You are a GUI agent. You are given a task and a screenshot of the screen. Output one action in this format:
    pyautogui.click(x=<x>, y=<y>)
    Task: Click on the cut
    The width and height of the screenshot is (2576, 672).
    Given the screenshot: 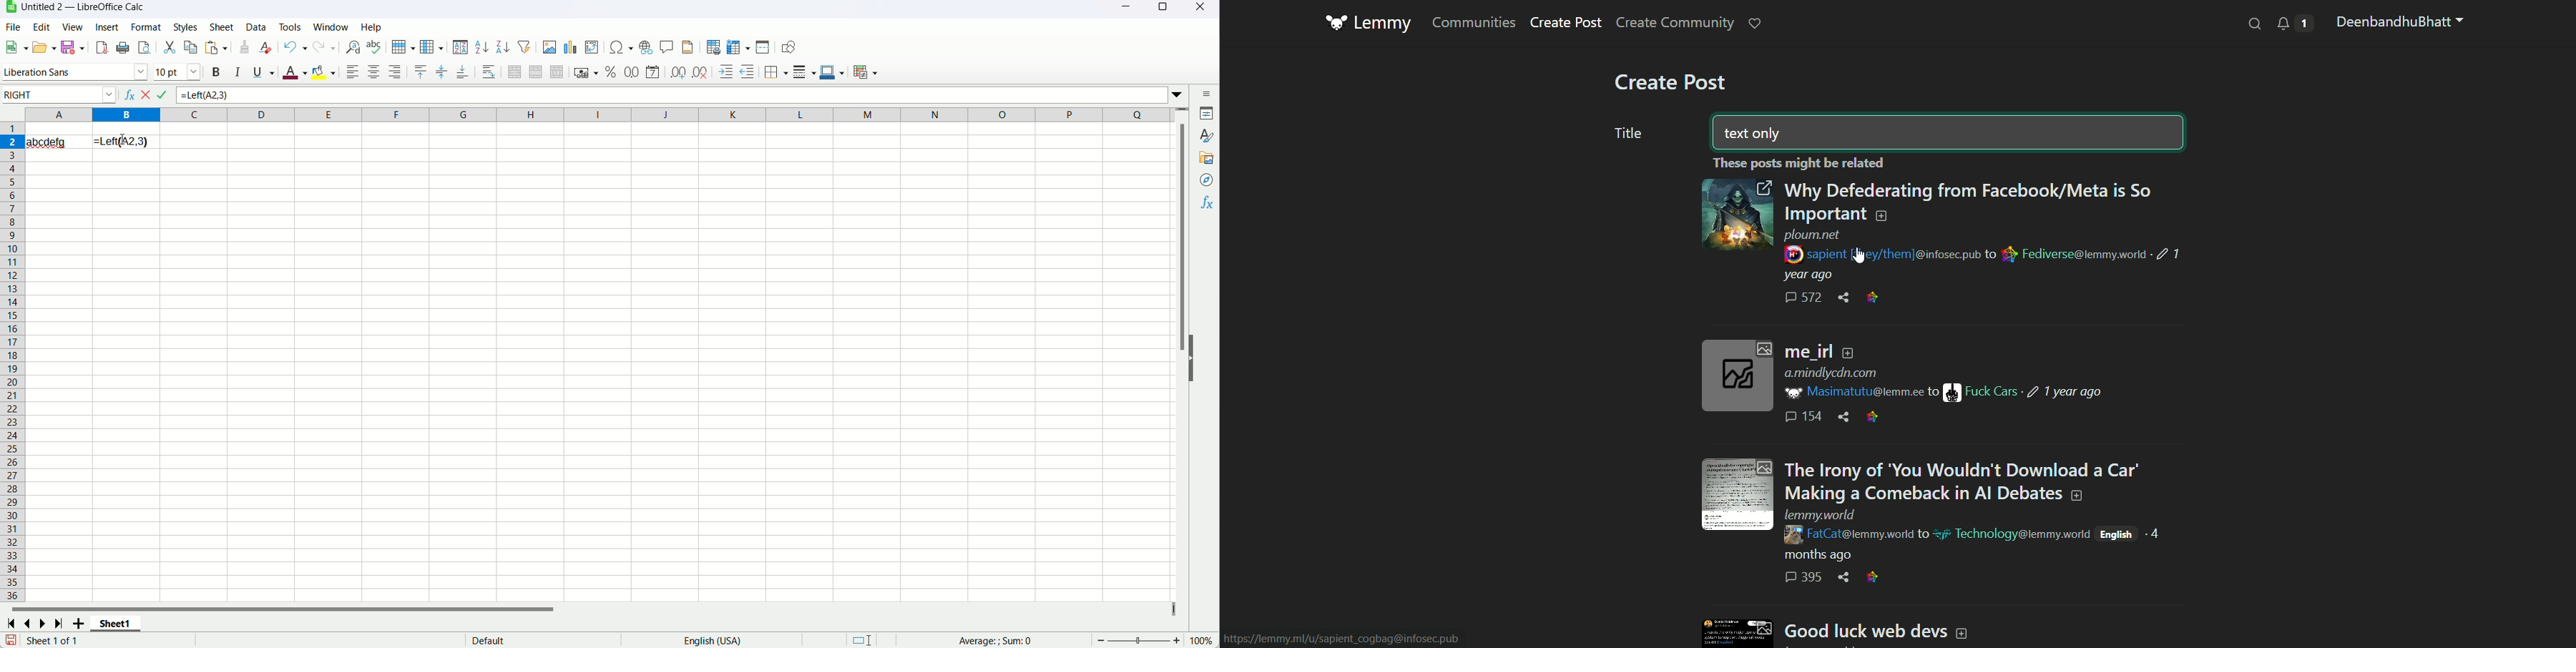 What is the action you would take?
    pyautogui.click(x=169, y=47)
    